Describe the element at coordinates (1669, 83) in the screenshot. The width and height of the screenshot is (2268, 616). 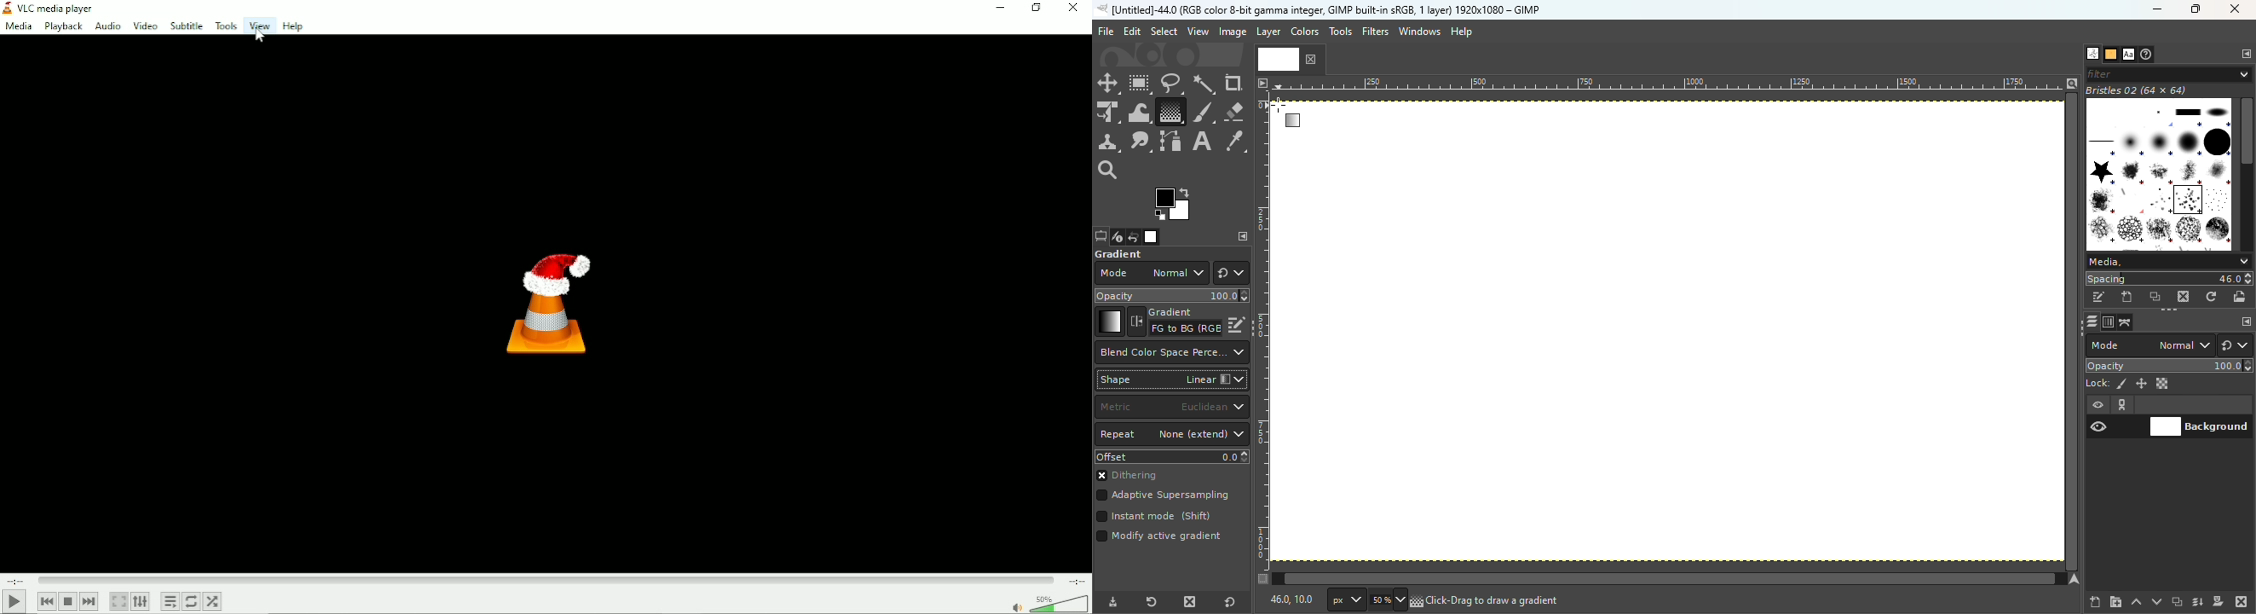
I see `Ruler Measurement` at that location.